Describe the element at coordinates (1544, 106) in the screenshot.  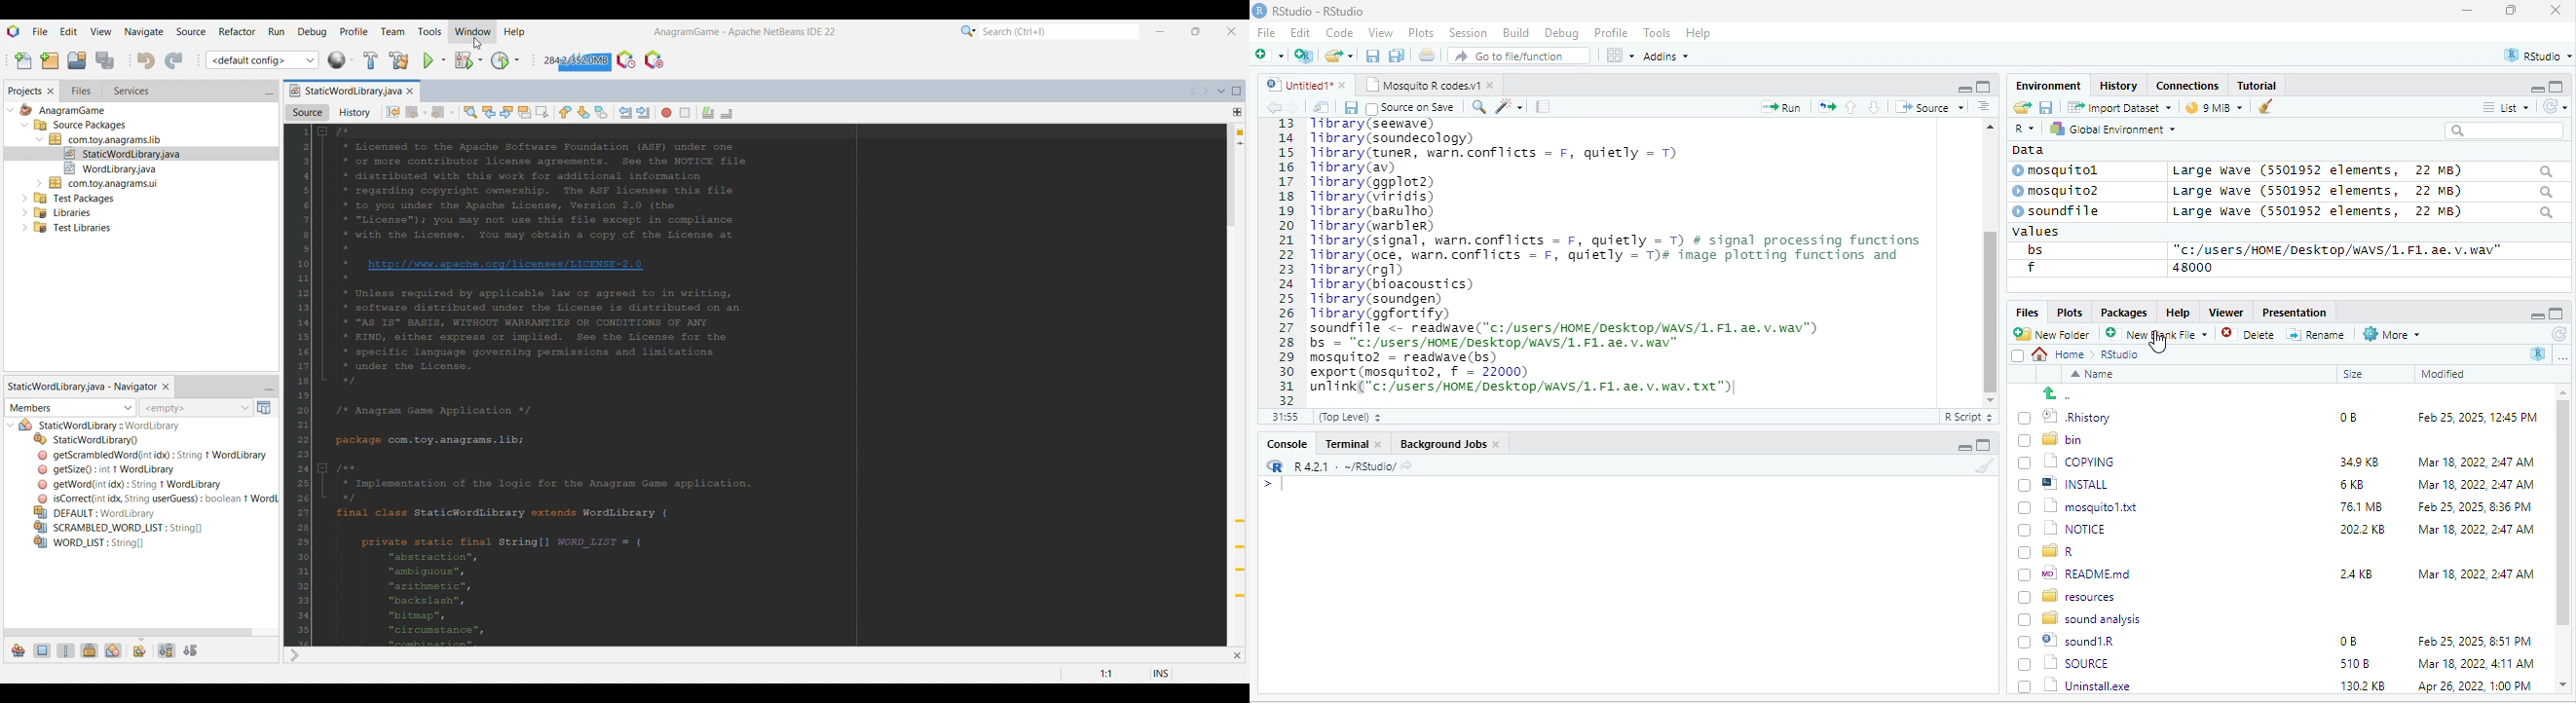
I see `note` at that location.